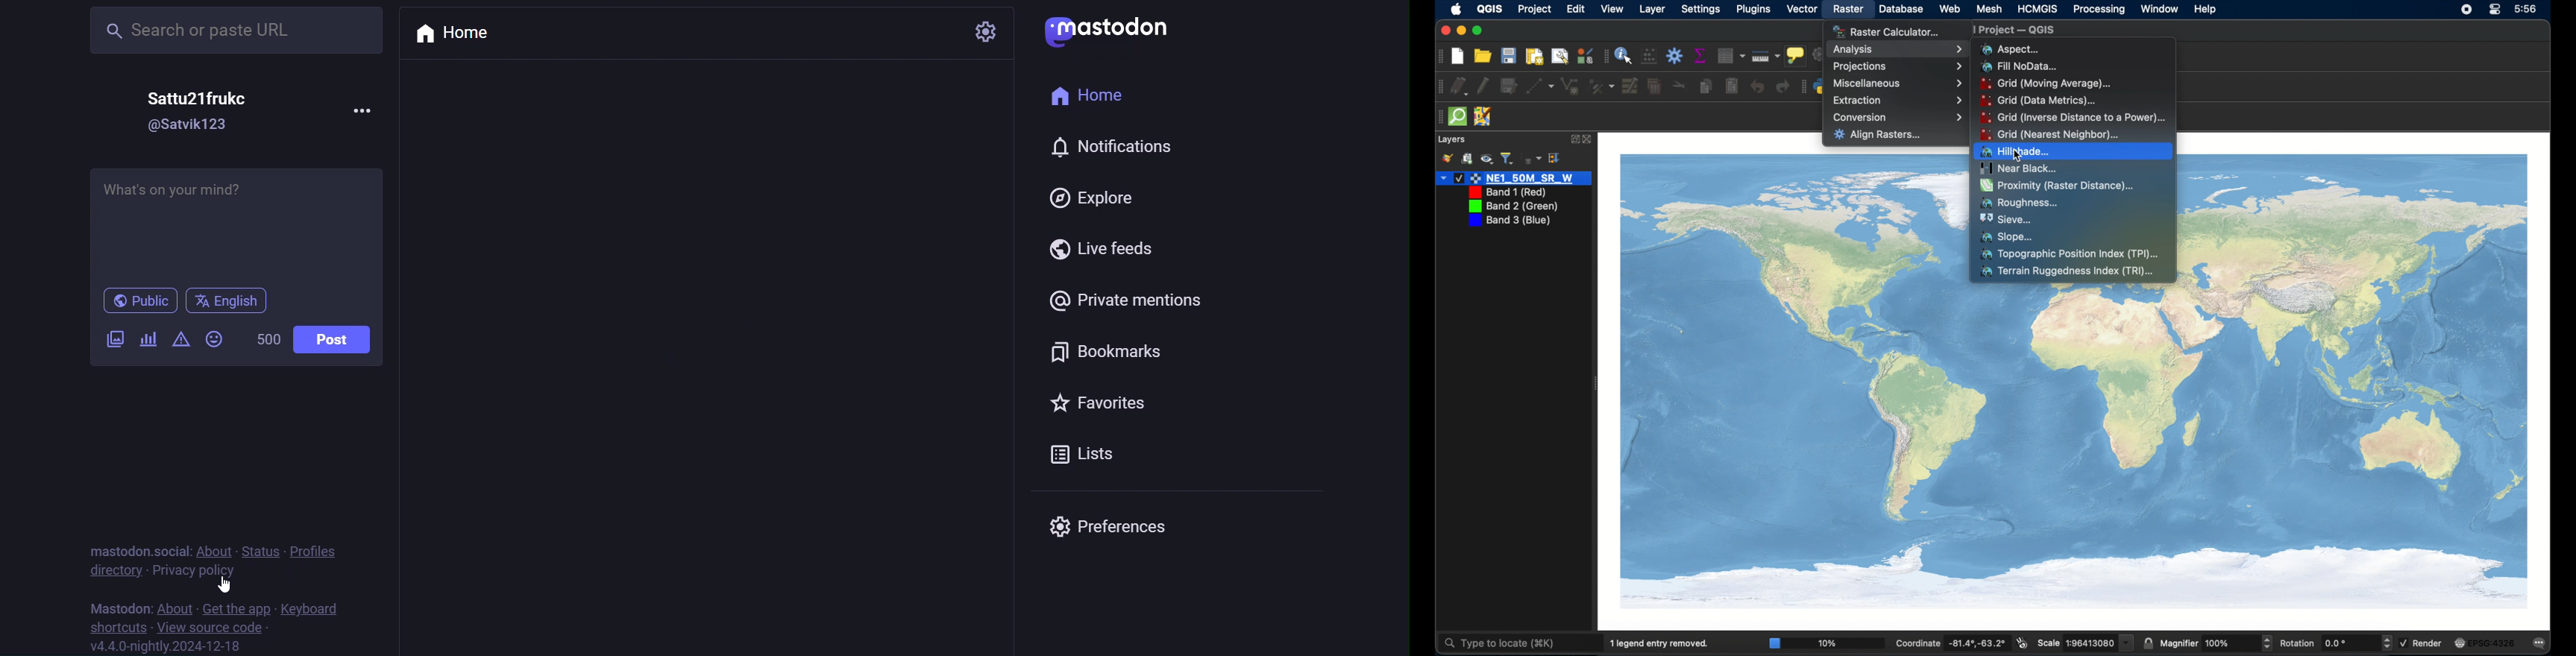 The image size is (2576, 672). What do you see at coordinates (1099, 200) in the screenshot?
I see `explore` at bounding box center [1099, 200].